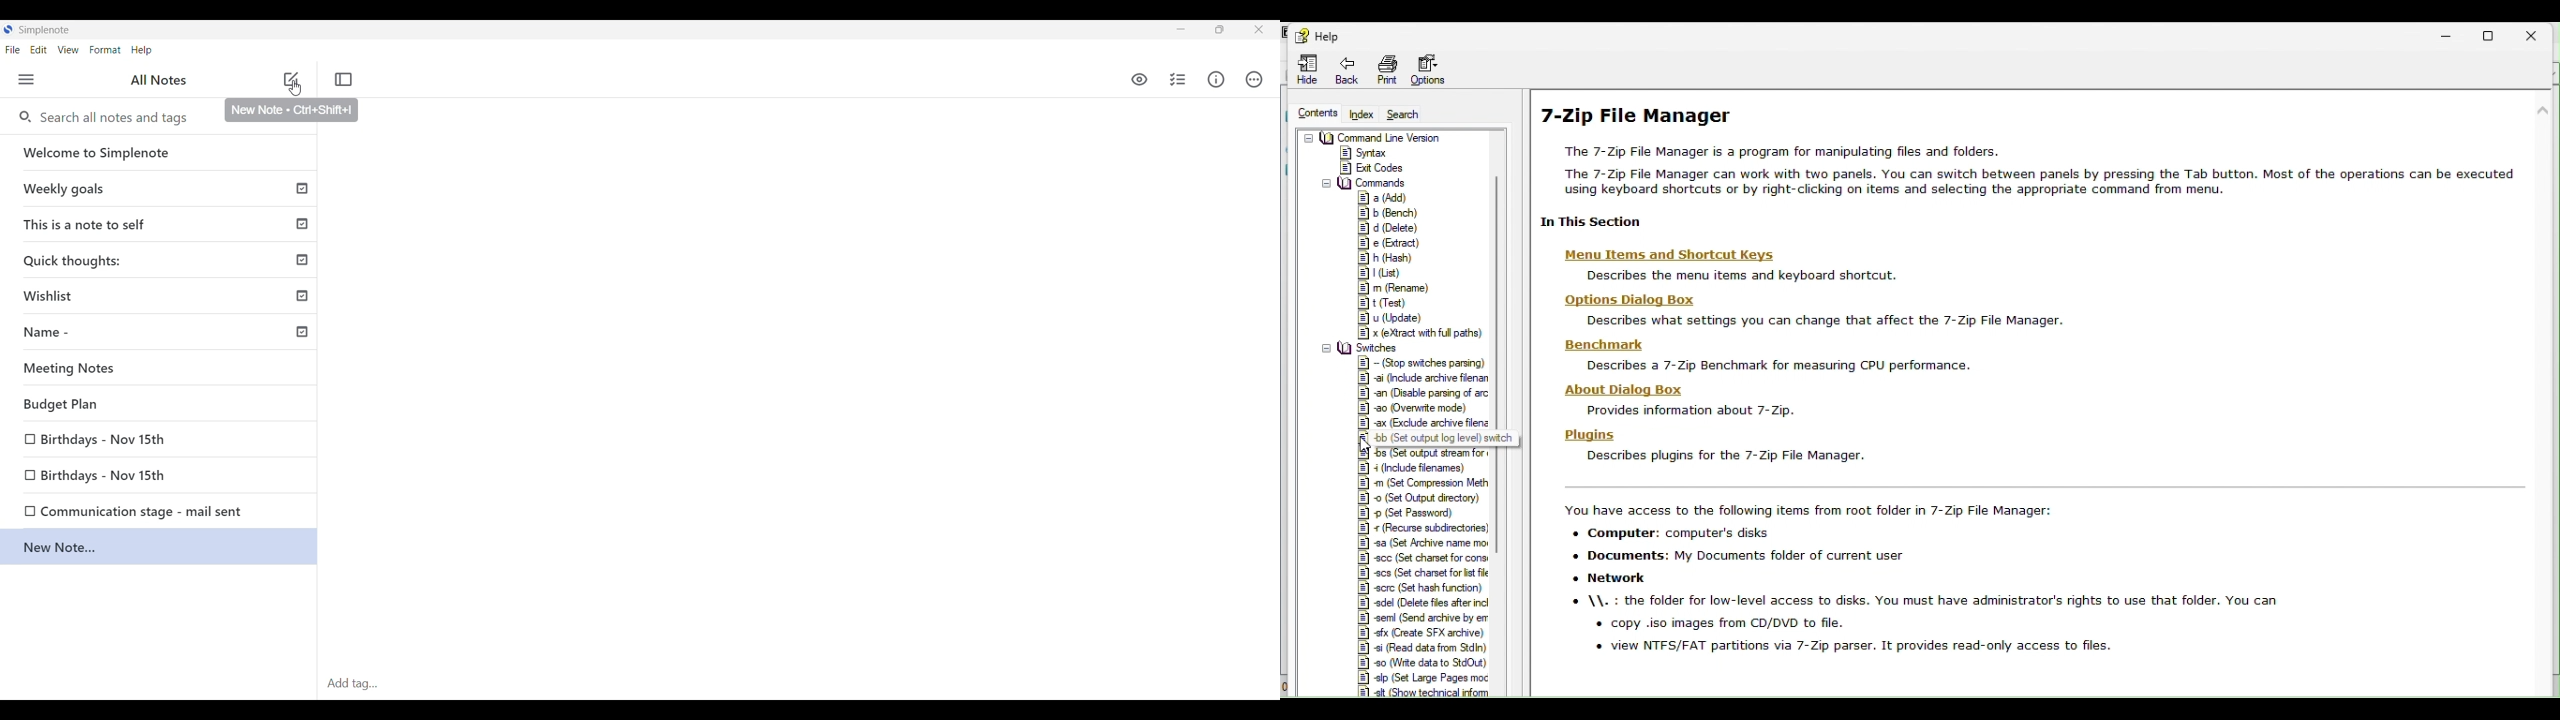  I want to click on Search all notes and tags, so click(115, 117).